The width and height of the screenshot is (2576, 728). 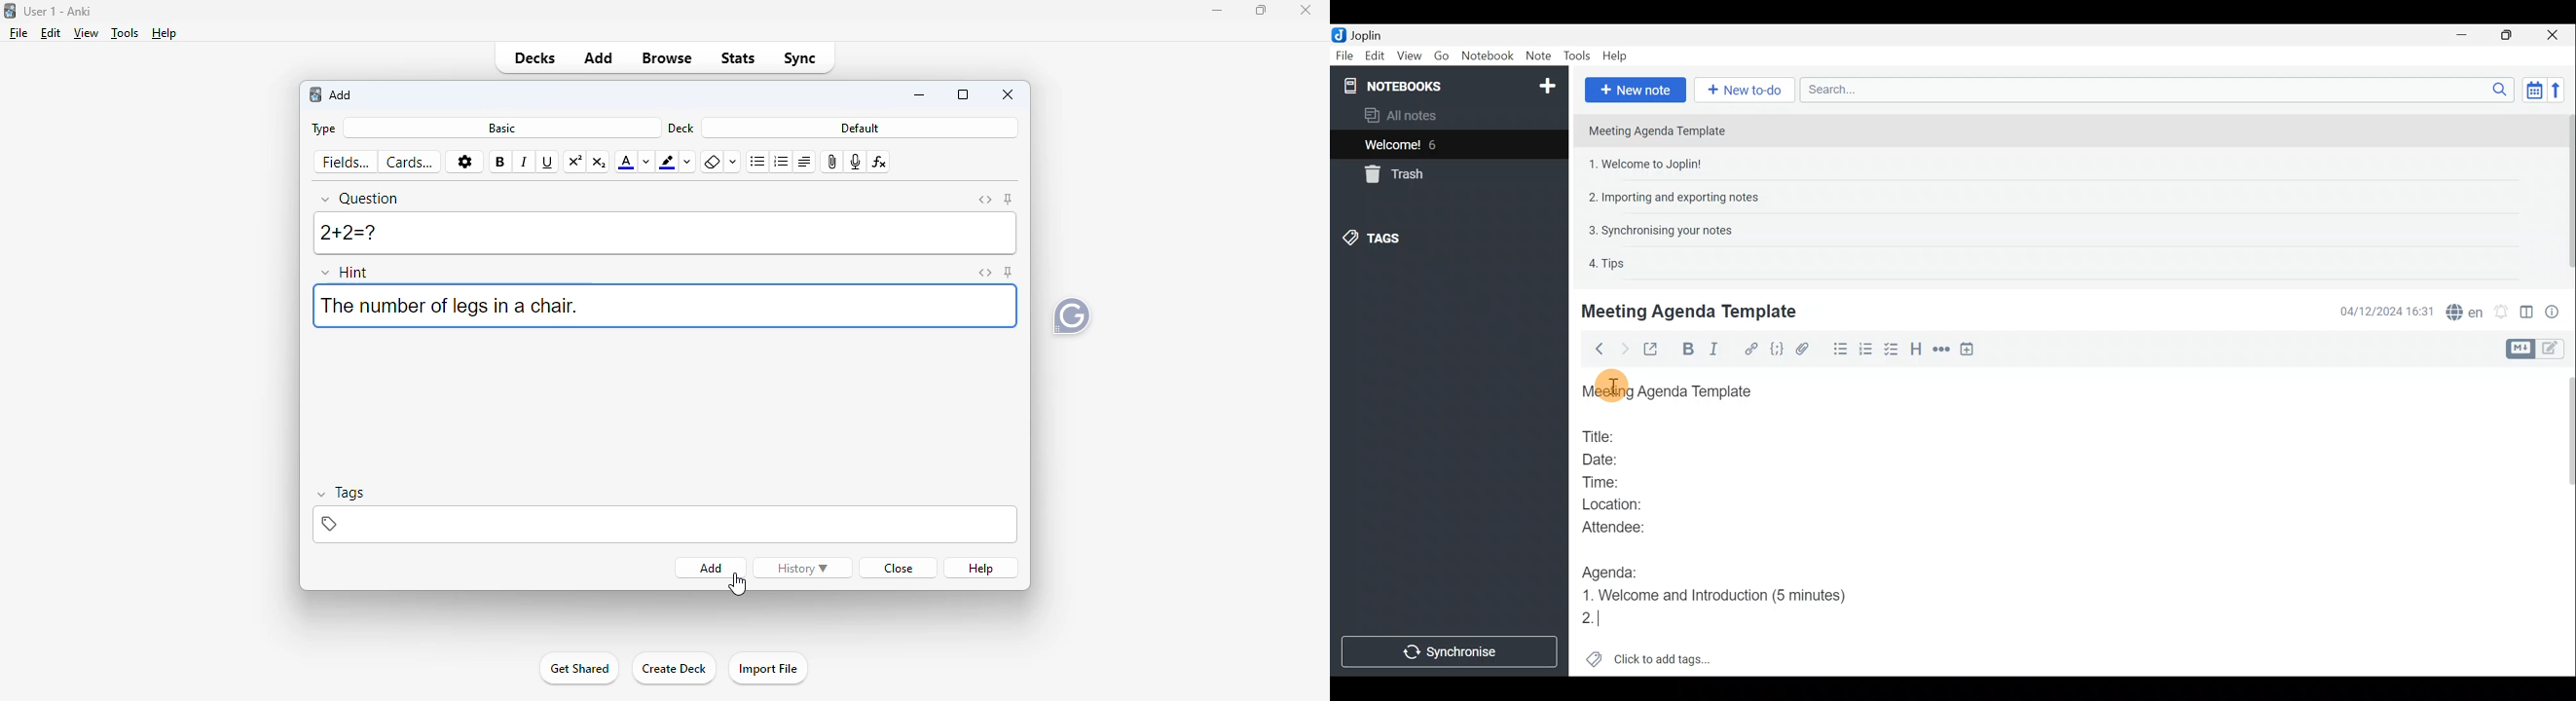 What do you see at coordinates (346, 163) in the screenshot?
I see `fields` at bounding box center [346, 163].